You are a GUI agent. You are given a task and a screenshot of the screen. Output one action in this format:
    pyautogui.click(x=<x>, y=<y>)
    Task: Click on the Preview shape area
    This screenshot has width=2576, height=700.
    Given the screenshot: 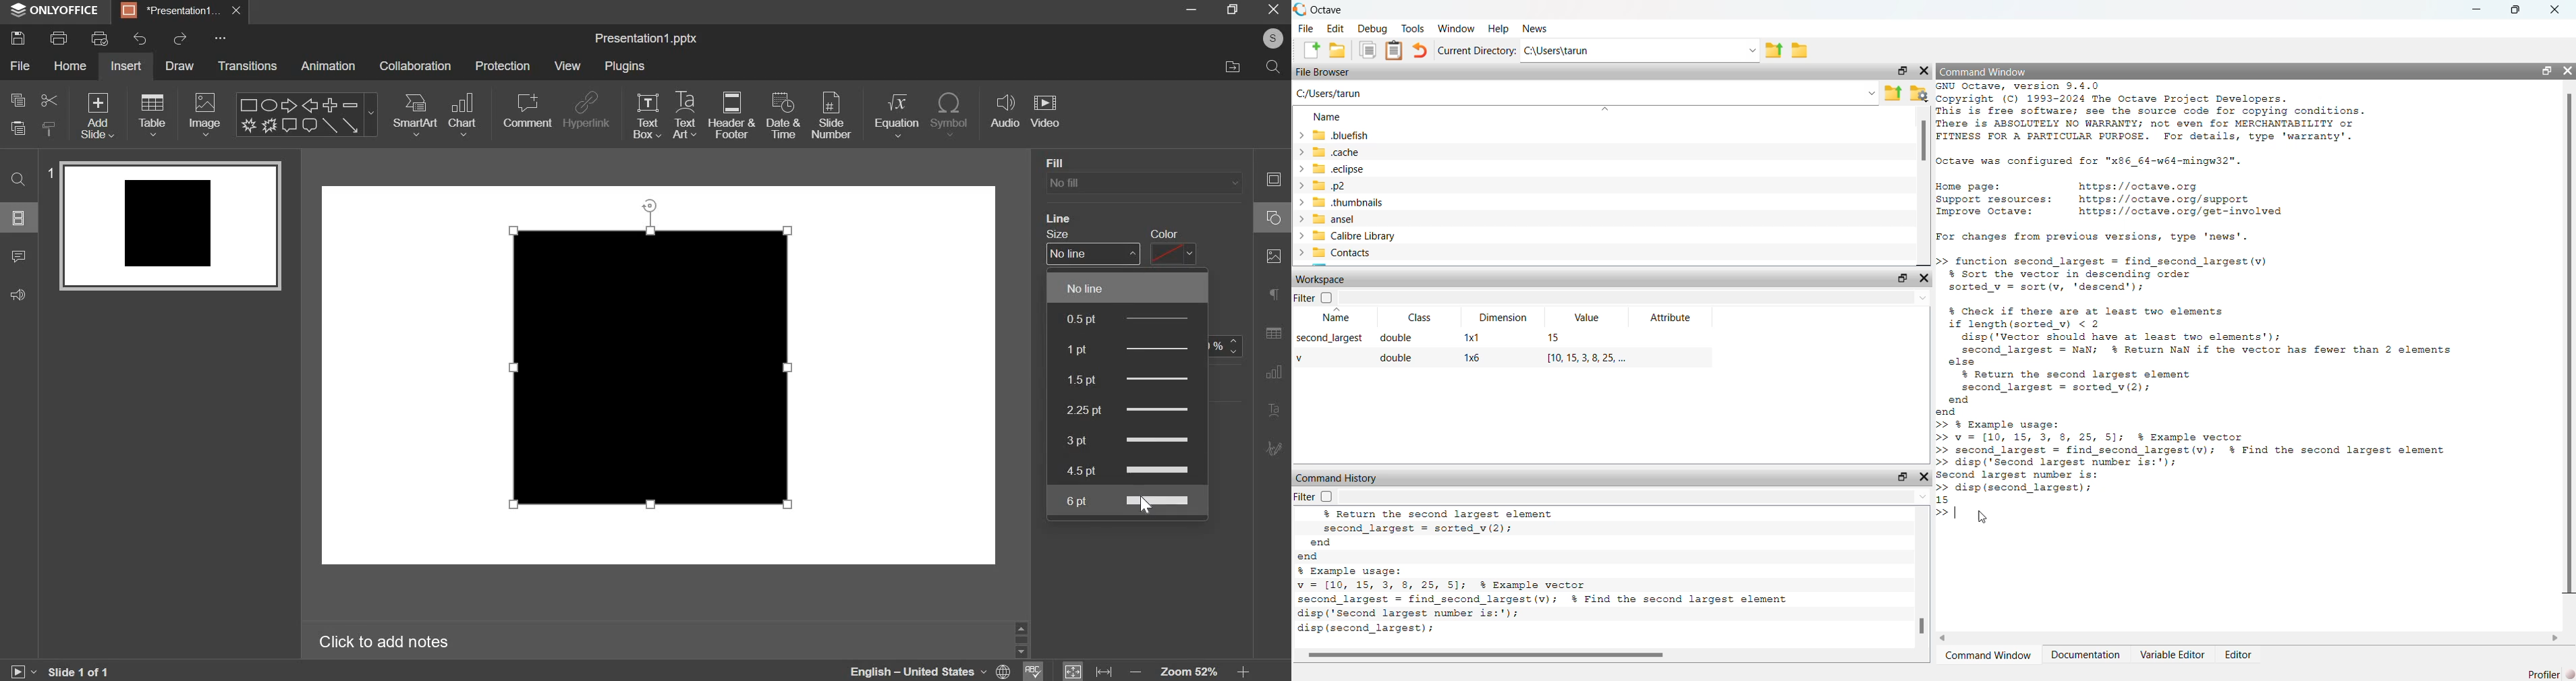 What is the action you would take?
    pyautogui.click(x=170, y=232)
    